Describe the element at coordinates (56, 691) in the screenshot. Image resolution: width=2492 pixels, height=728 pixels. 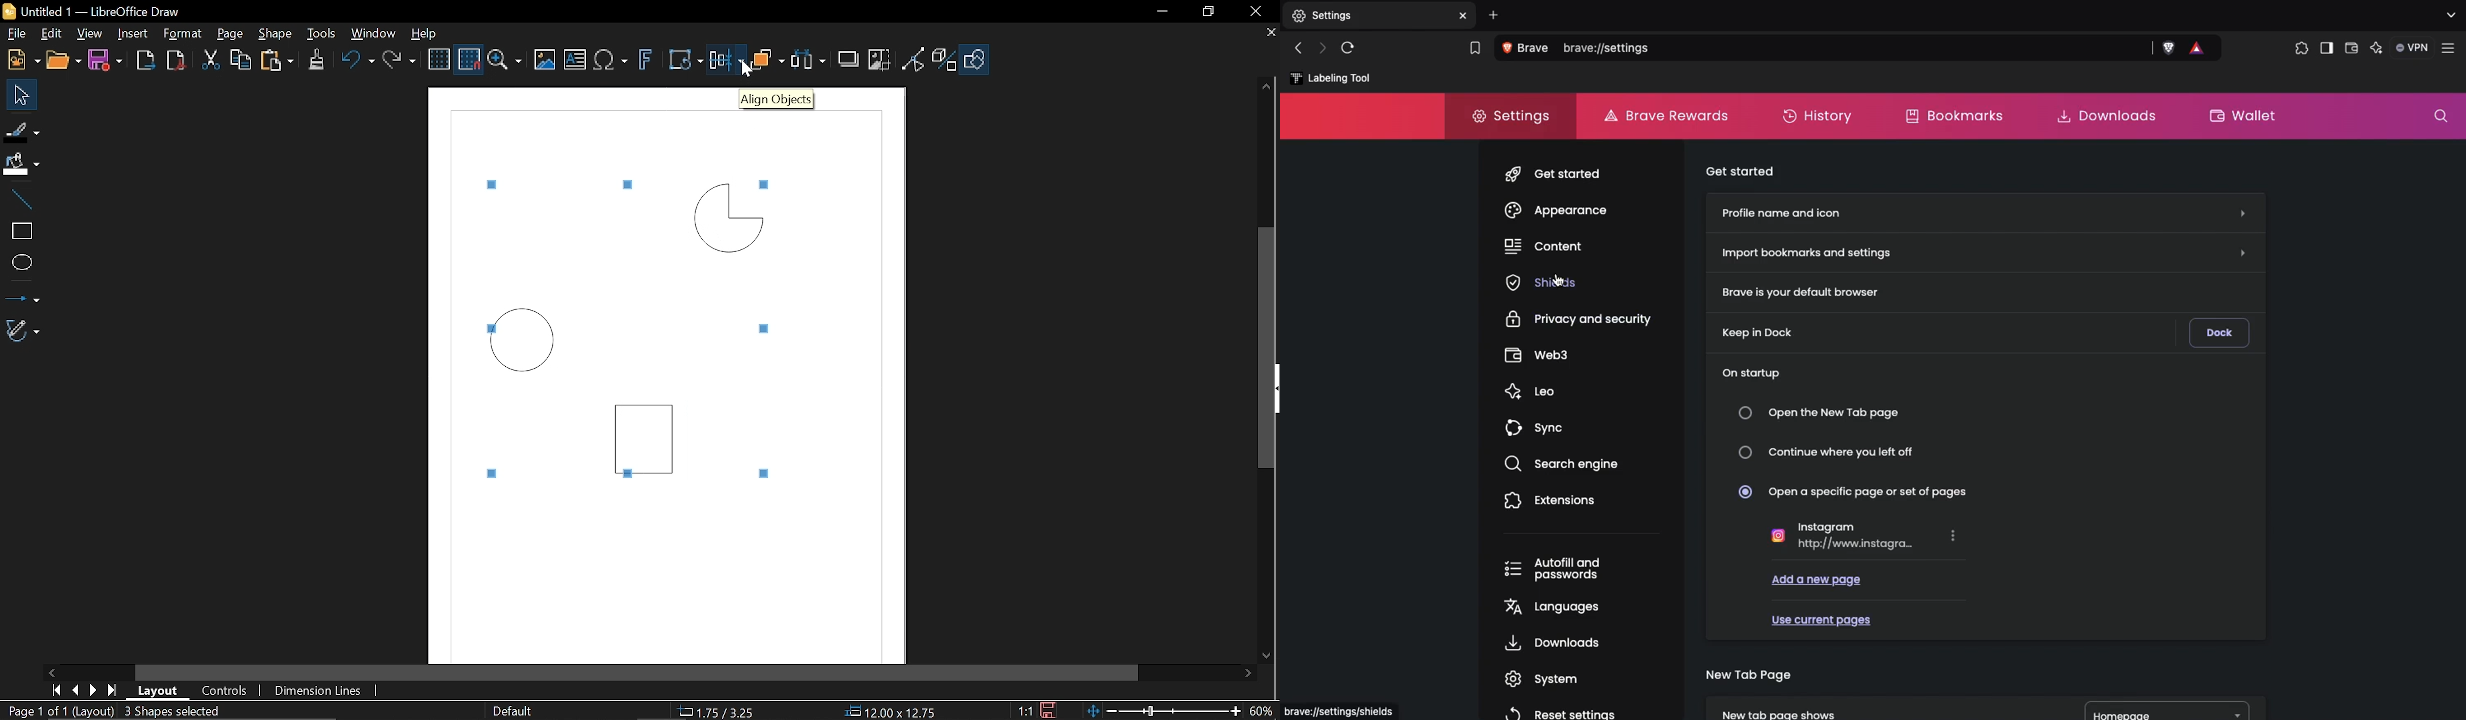
I see `First page` at that location.